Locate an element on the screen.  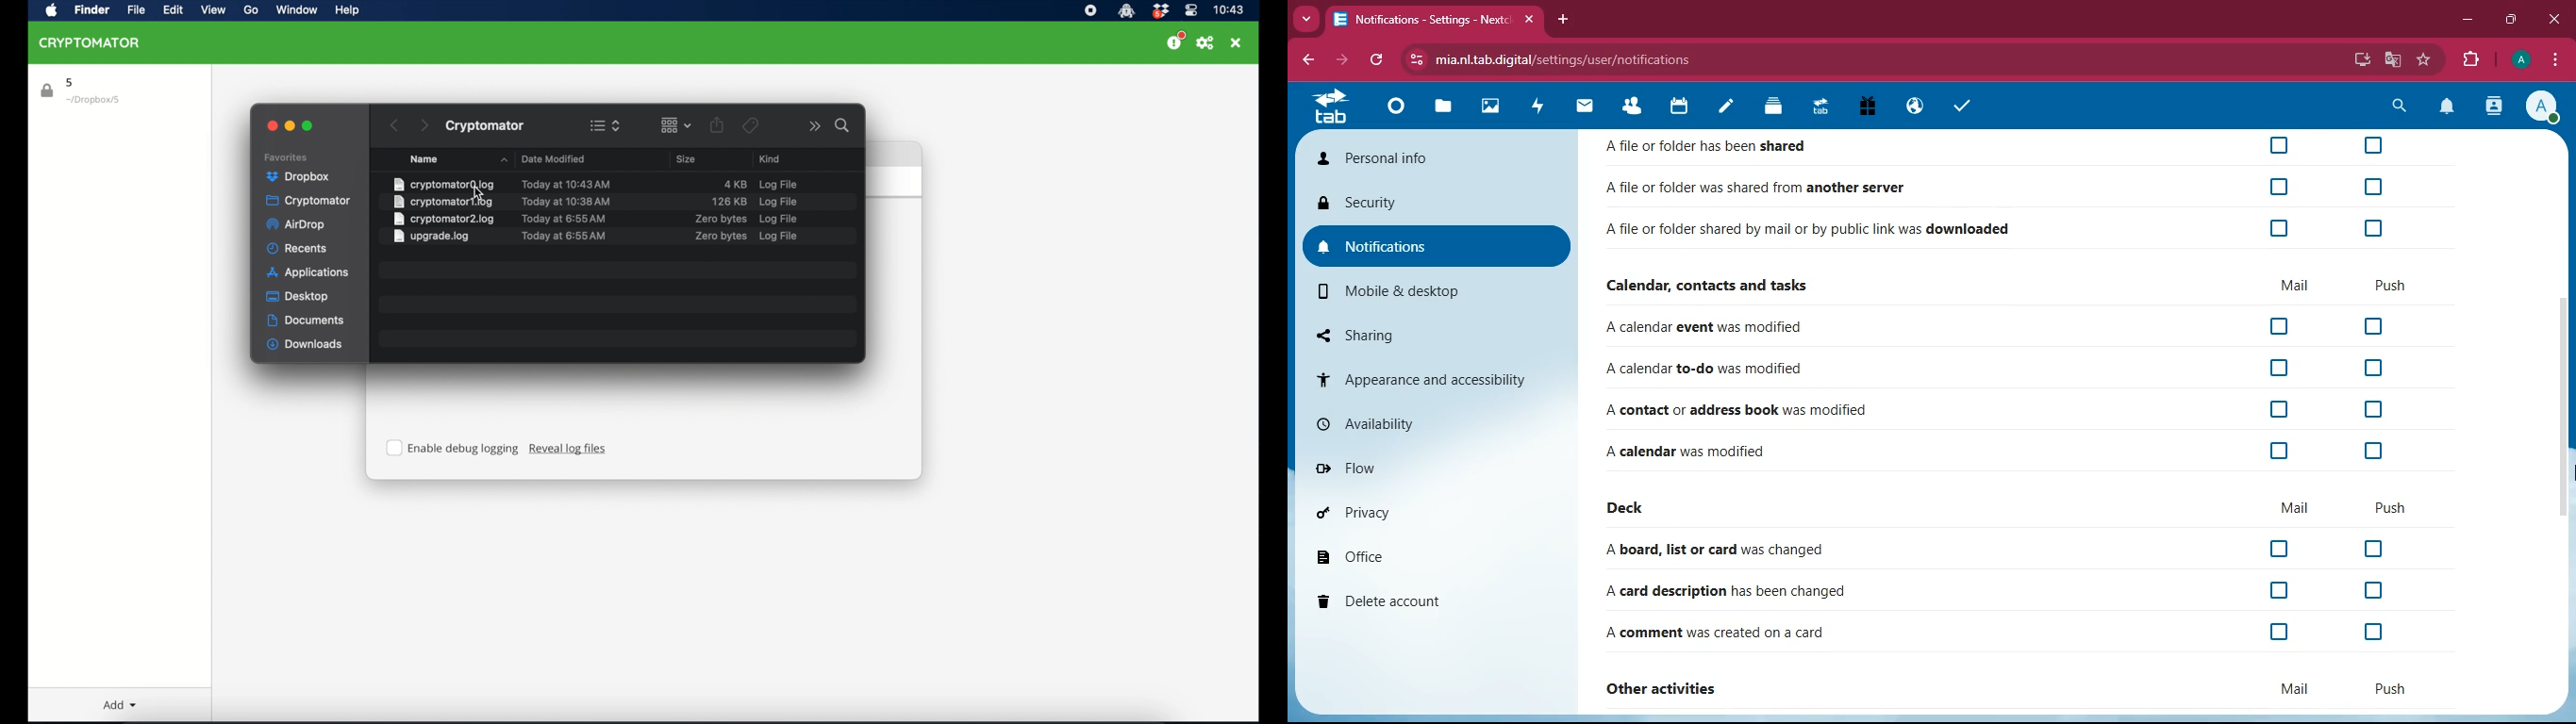
off is located at coordinates (2371, 591).